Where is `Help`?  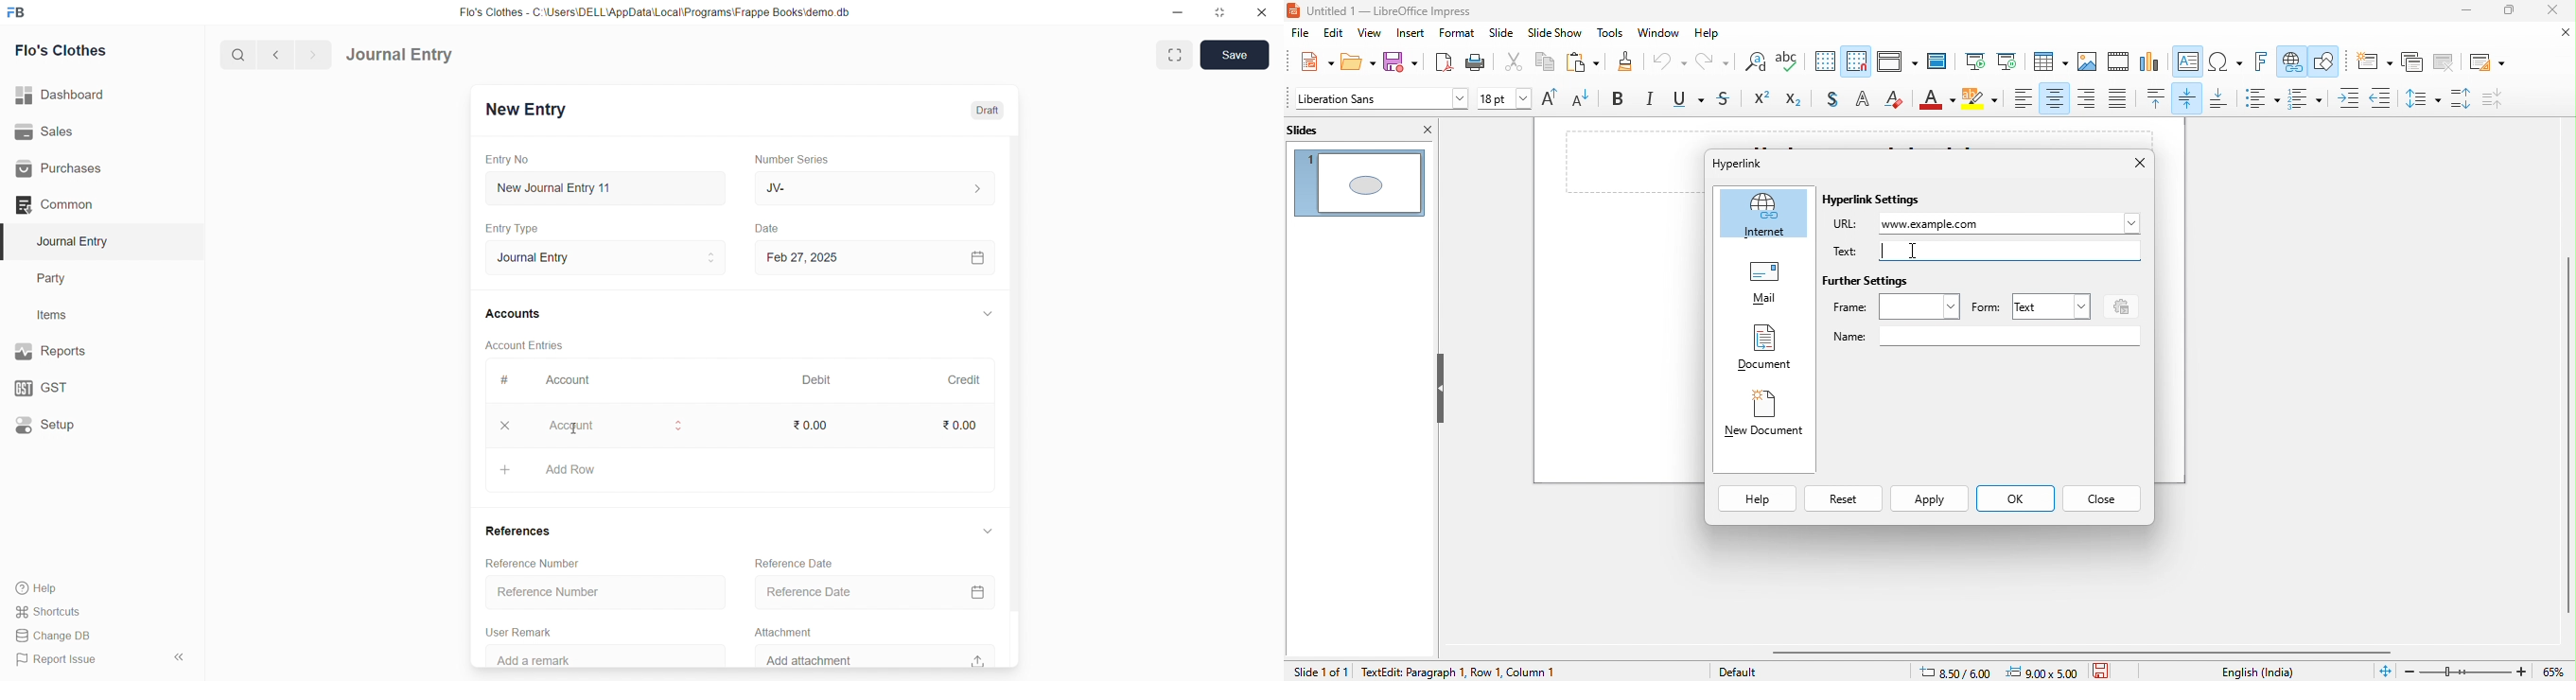
Help is located at coordinates (84, 589).